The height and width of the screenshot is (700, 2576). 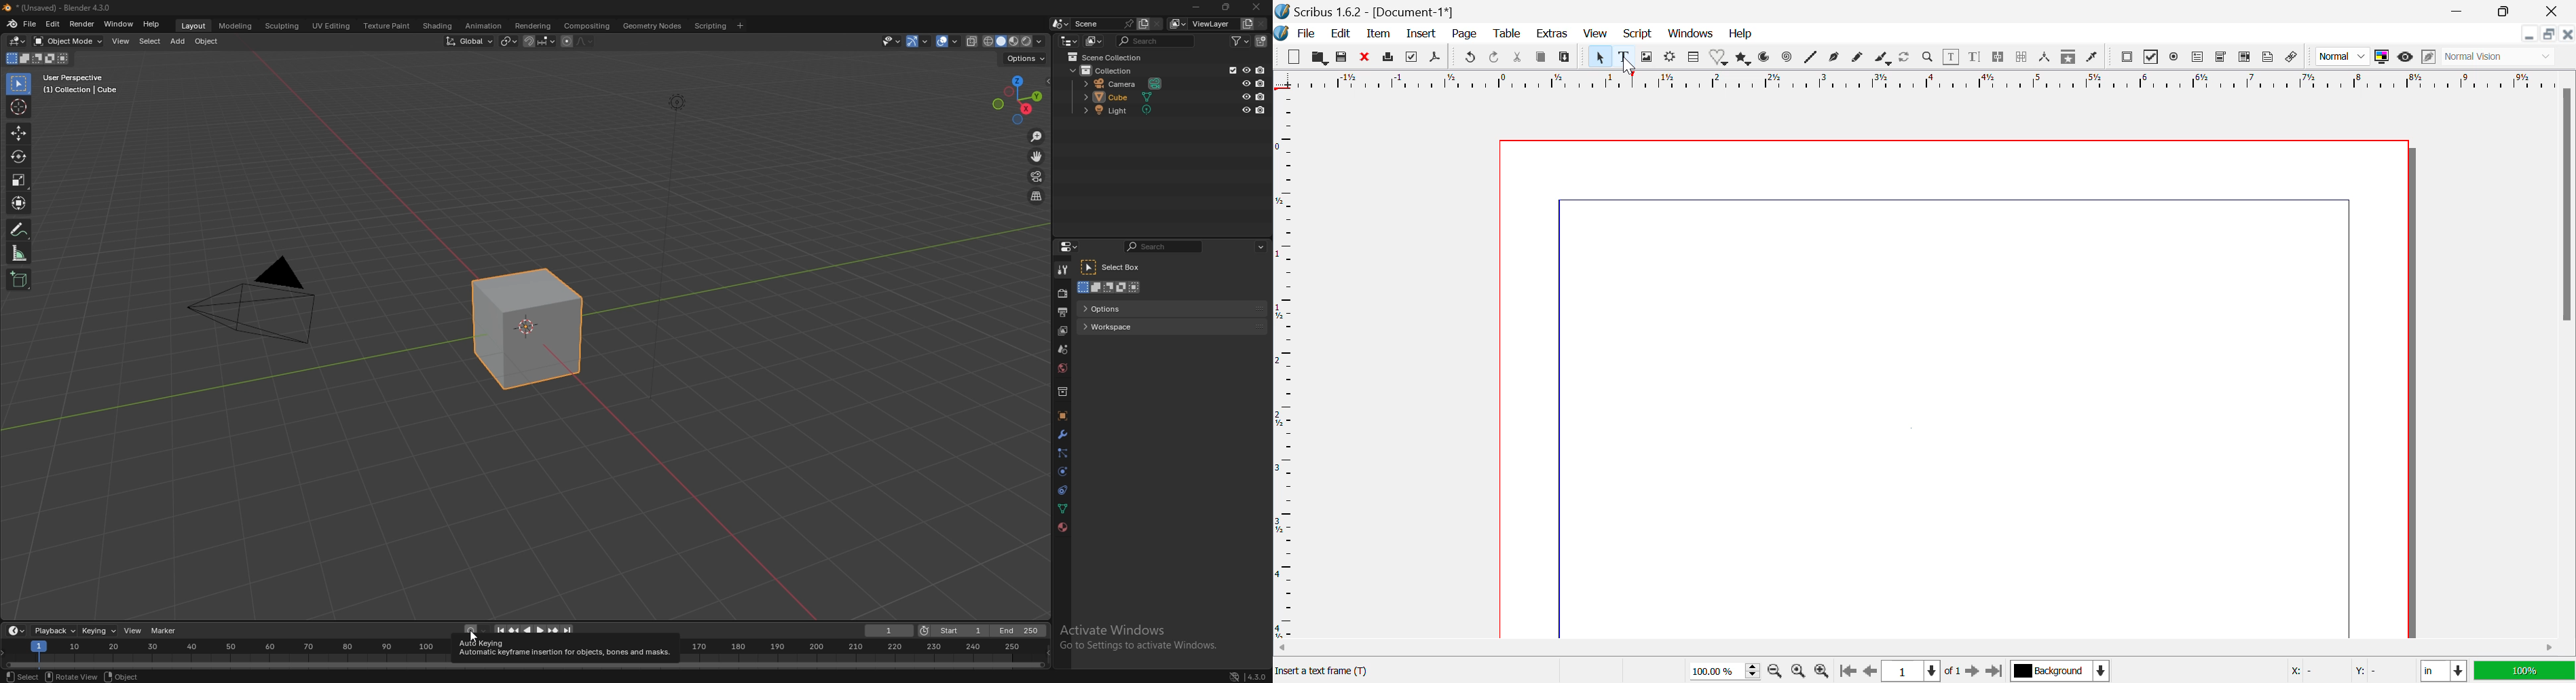 What do you see at coordinates (2406, 58) in the screenshot?
I see `Preview Mode` at bounding box center [2406, 58].